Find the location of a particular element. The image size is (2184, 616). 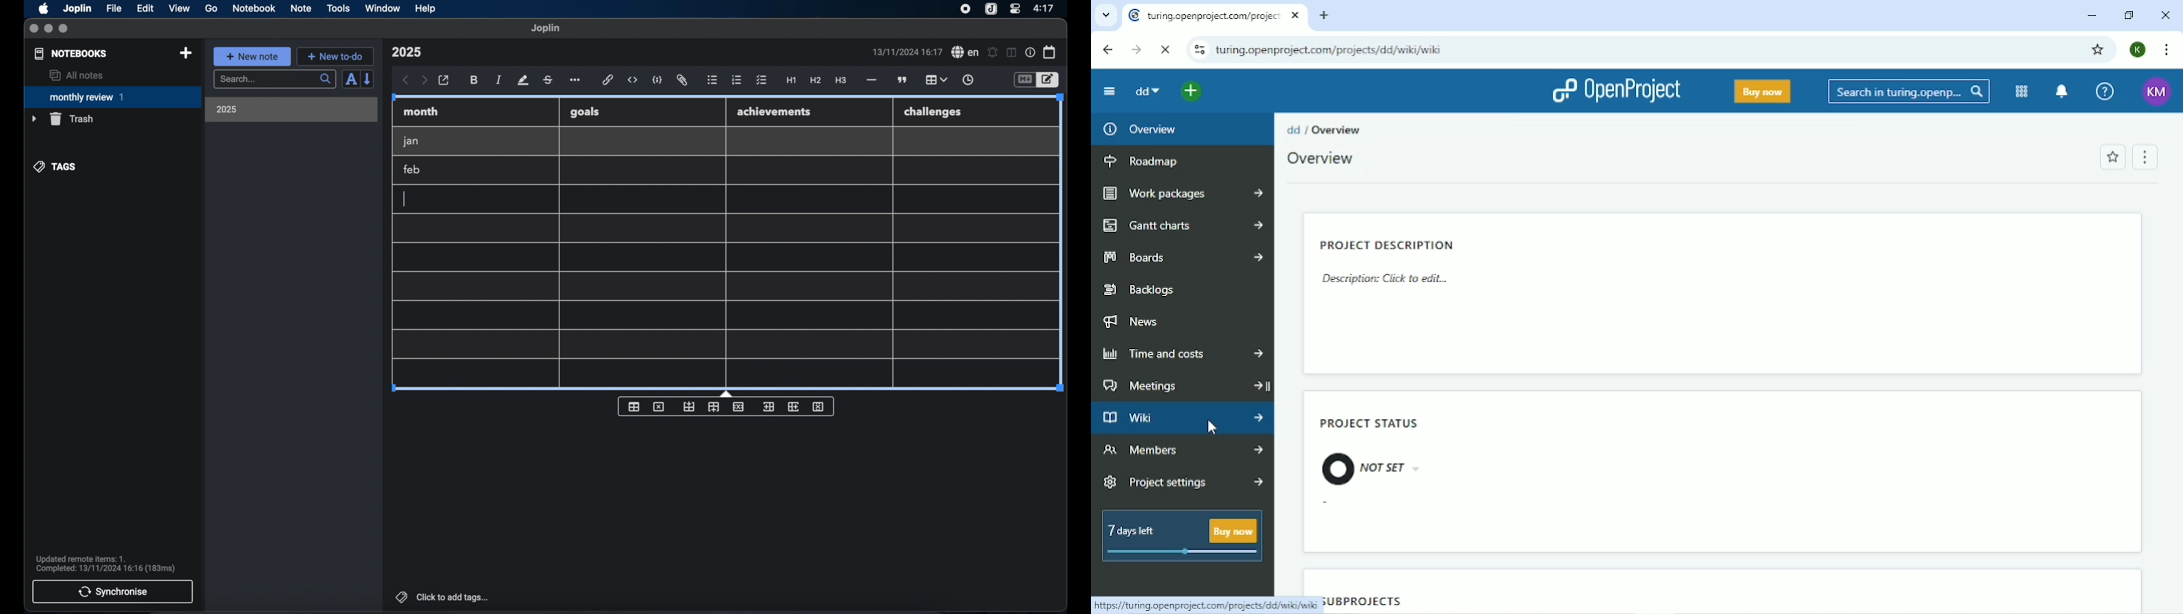

2025 is located at coordinates (227, 109).